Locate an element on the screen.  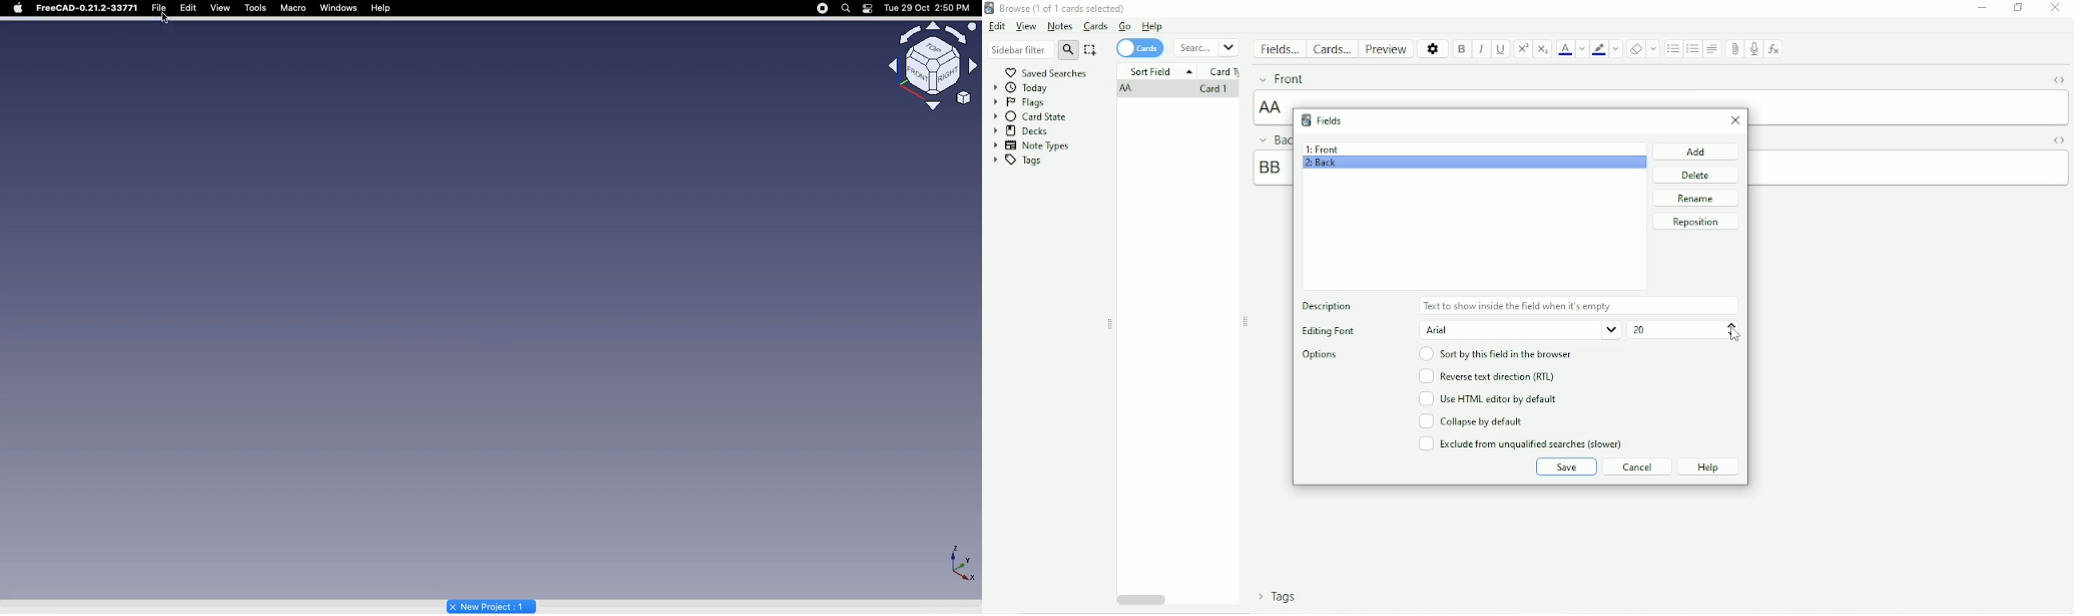
Attach picture/audio/video is located at coordinates (1733, 49).